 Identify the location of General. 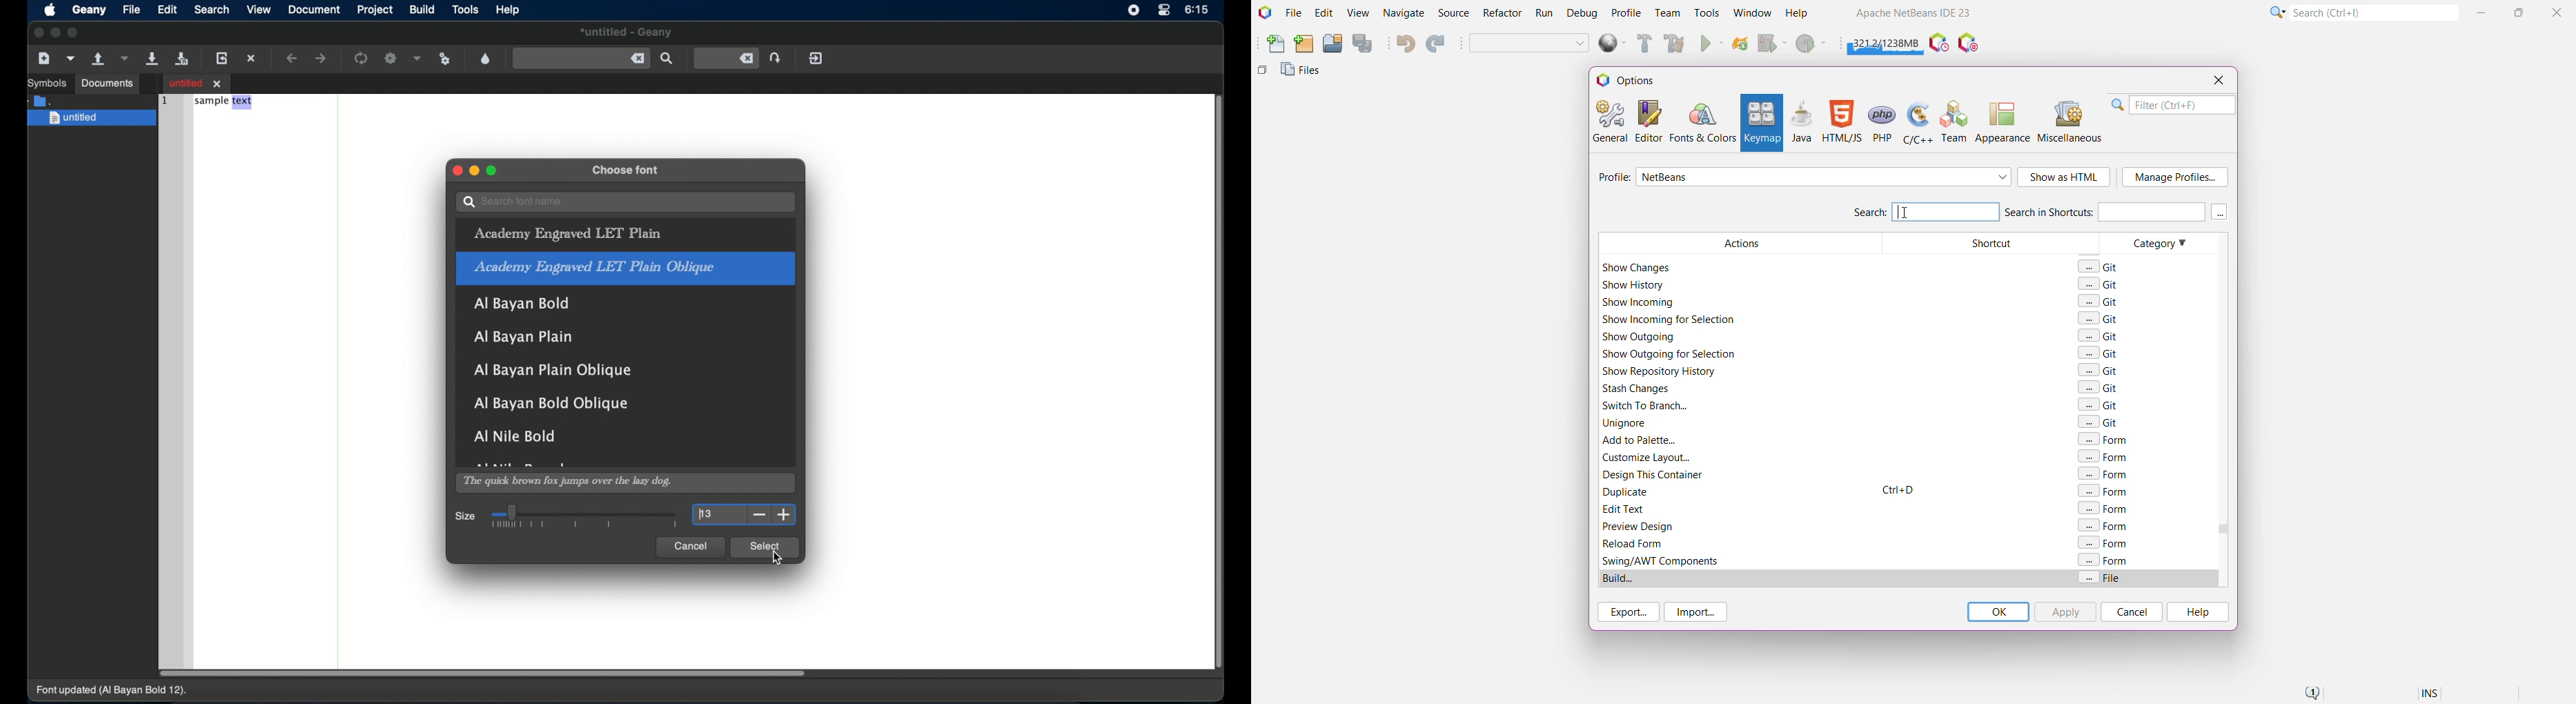
(1609, 120).